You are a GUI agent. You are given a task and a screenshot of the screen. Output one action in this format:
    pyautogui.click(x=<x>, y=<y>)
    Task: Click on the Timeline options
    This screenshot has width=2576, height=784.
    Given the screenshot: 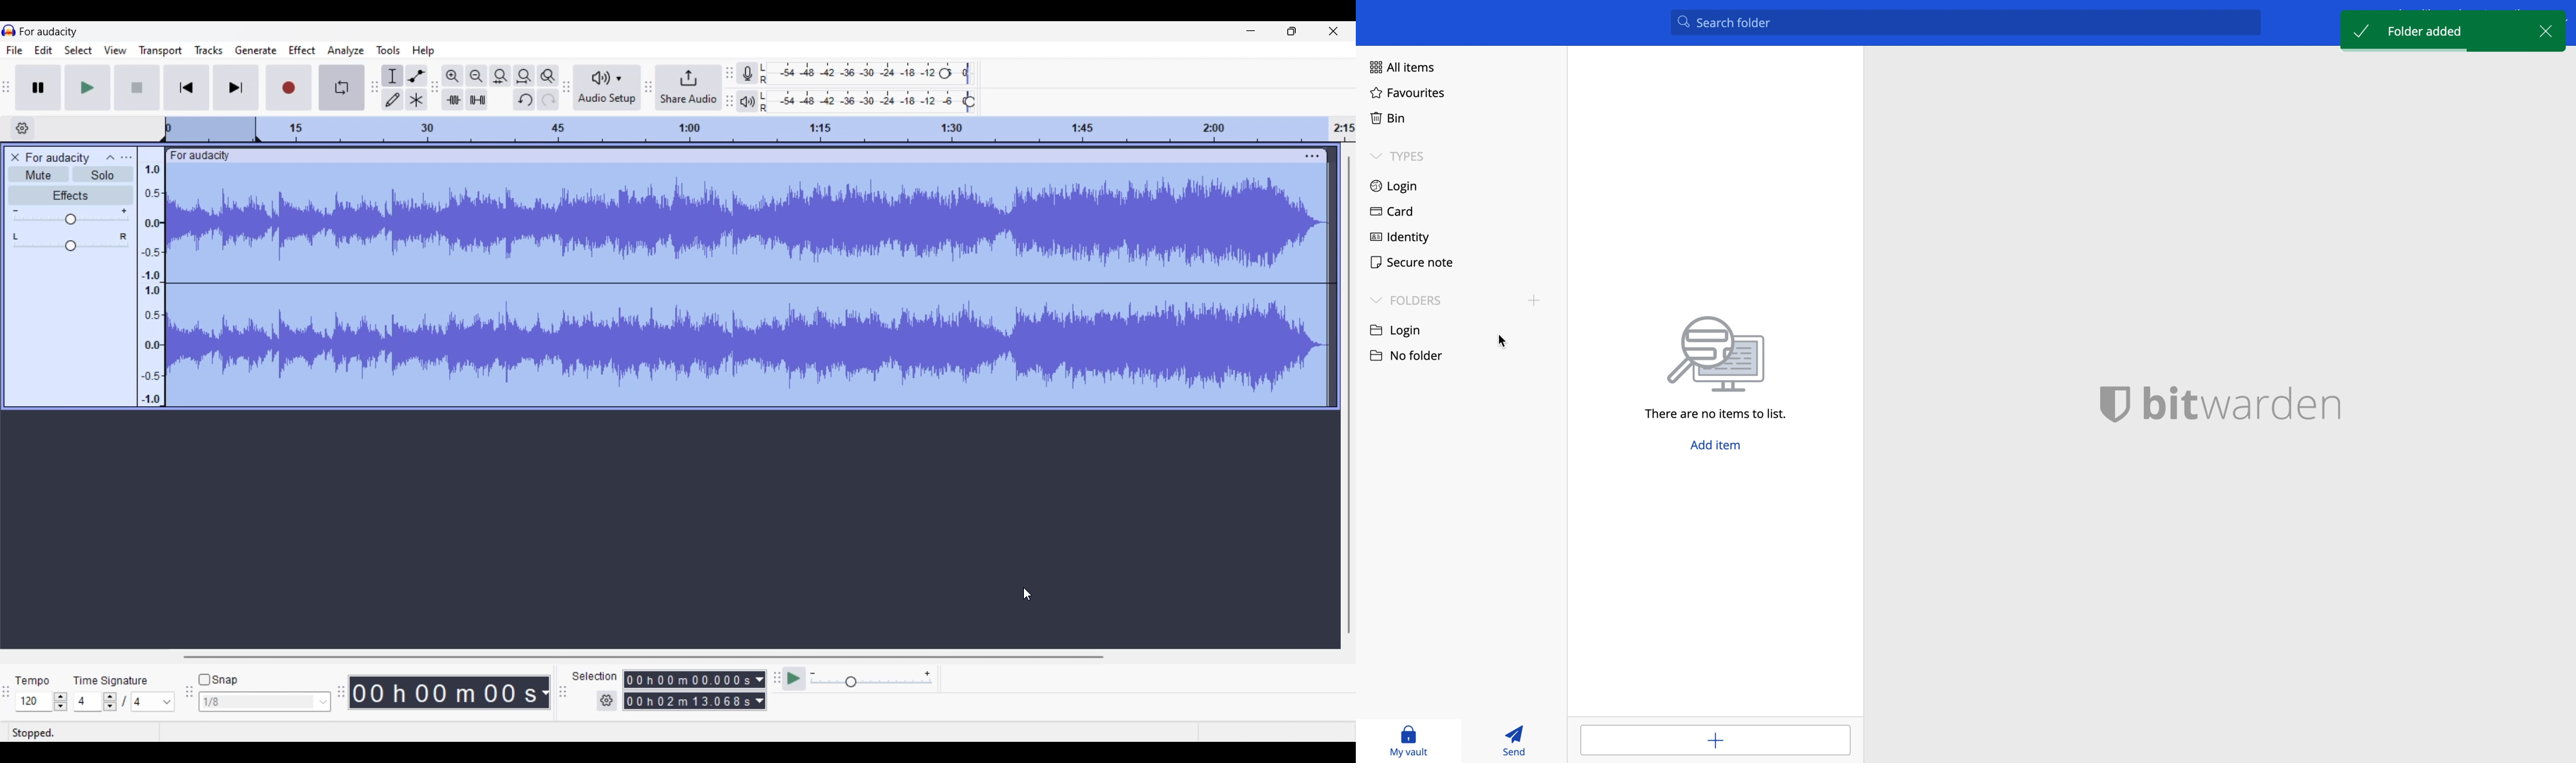 What is the action you would take?
    pyautogui.click(x=23, y=128)
    